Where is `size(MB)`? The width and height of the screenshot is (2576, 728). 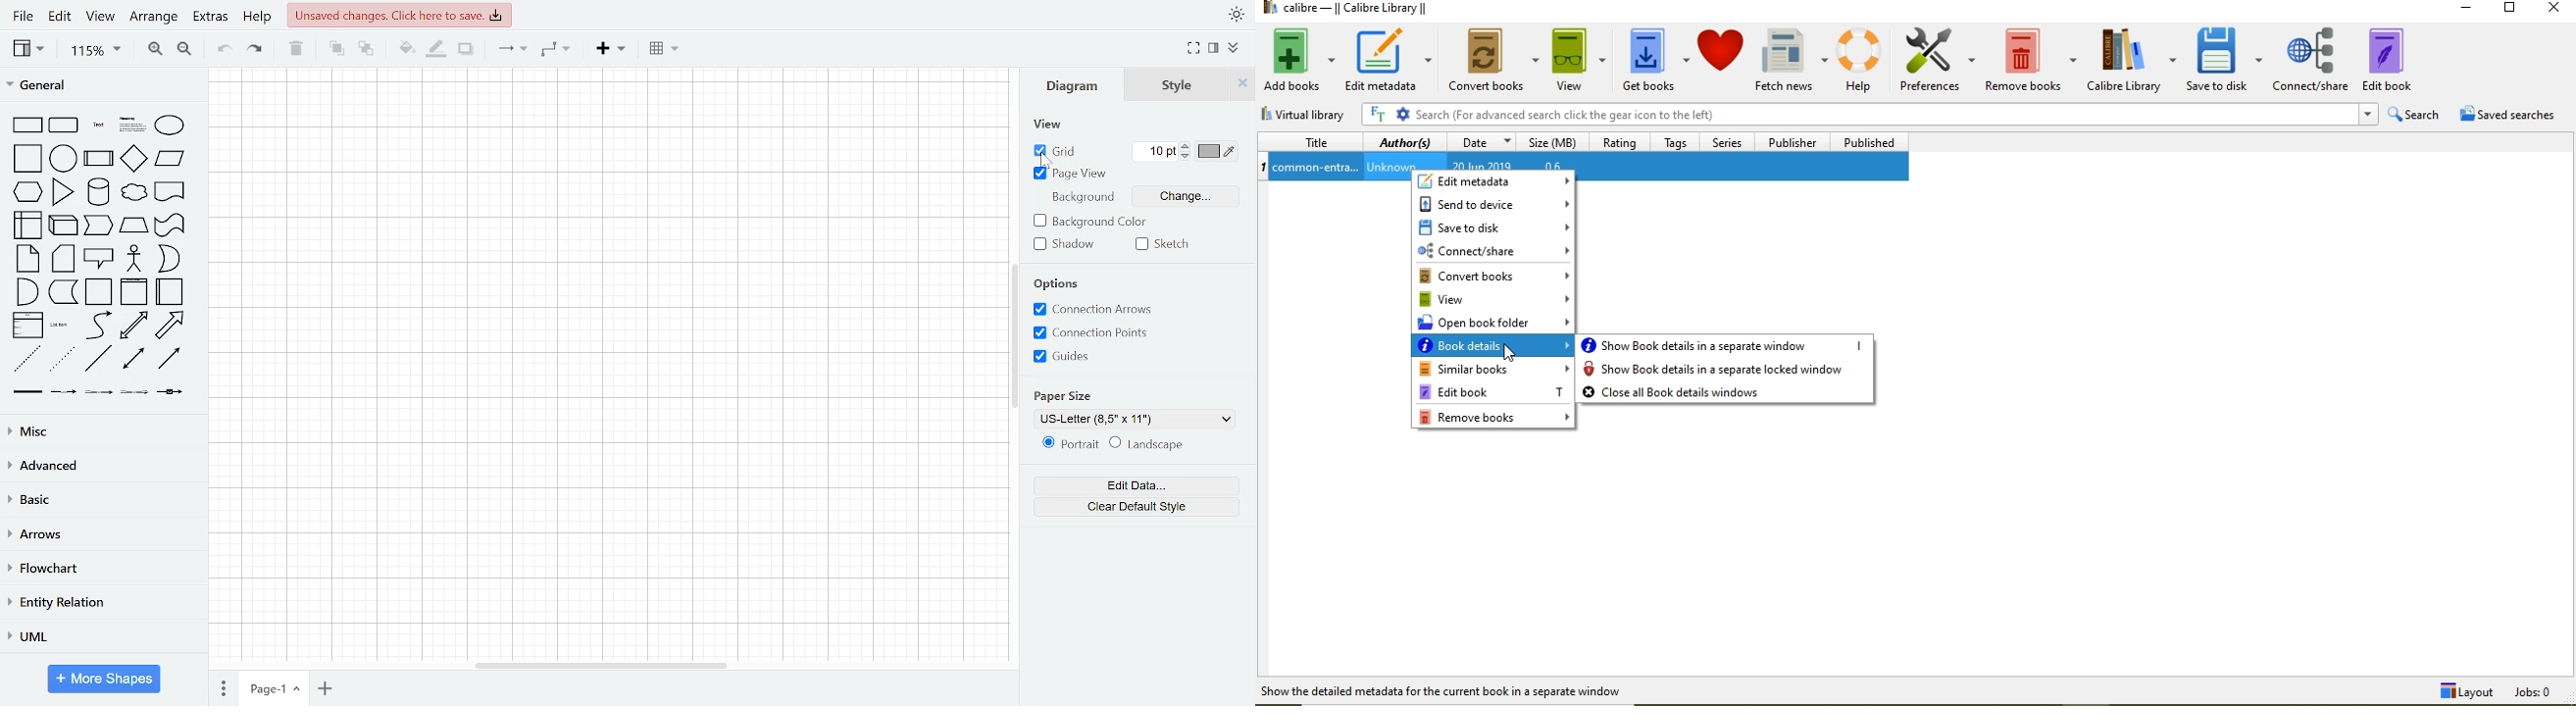 size(MB) is located at coordinates (1549, 143).